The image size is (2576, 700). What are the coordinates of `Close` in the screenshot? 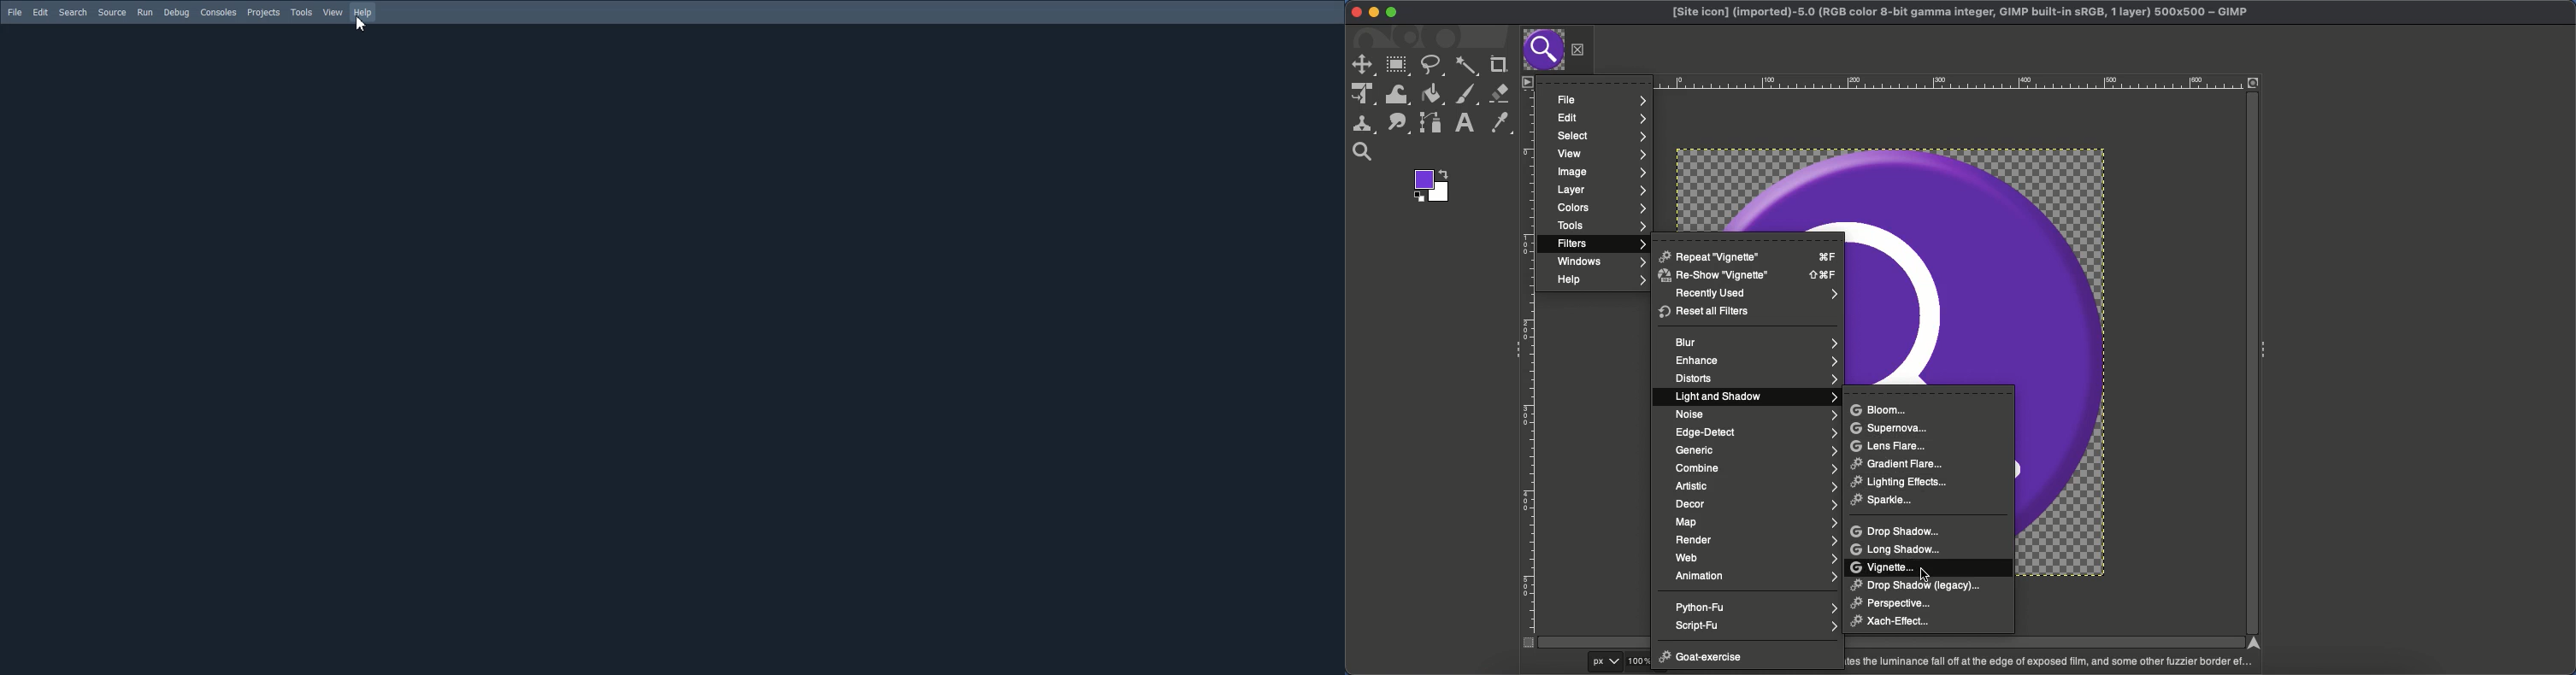 It's located at (1578, 50).